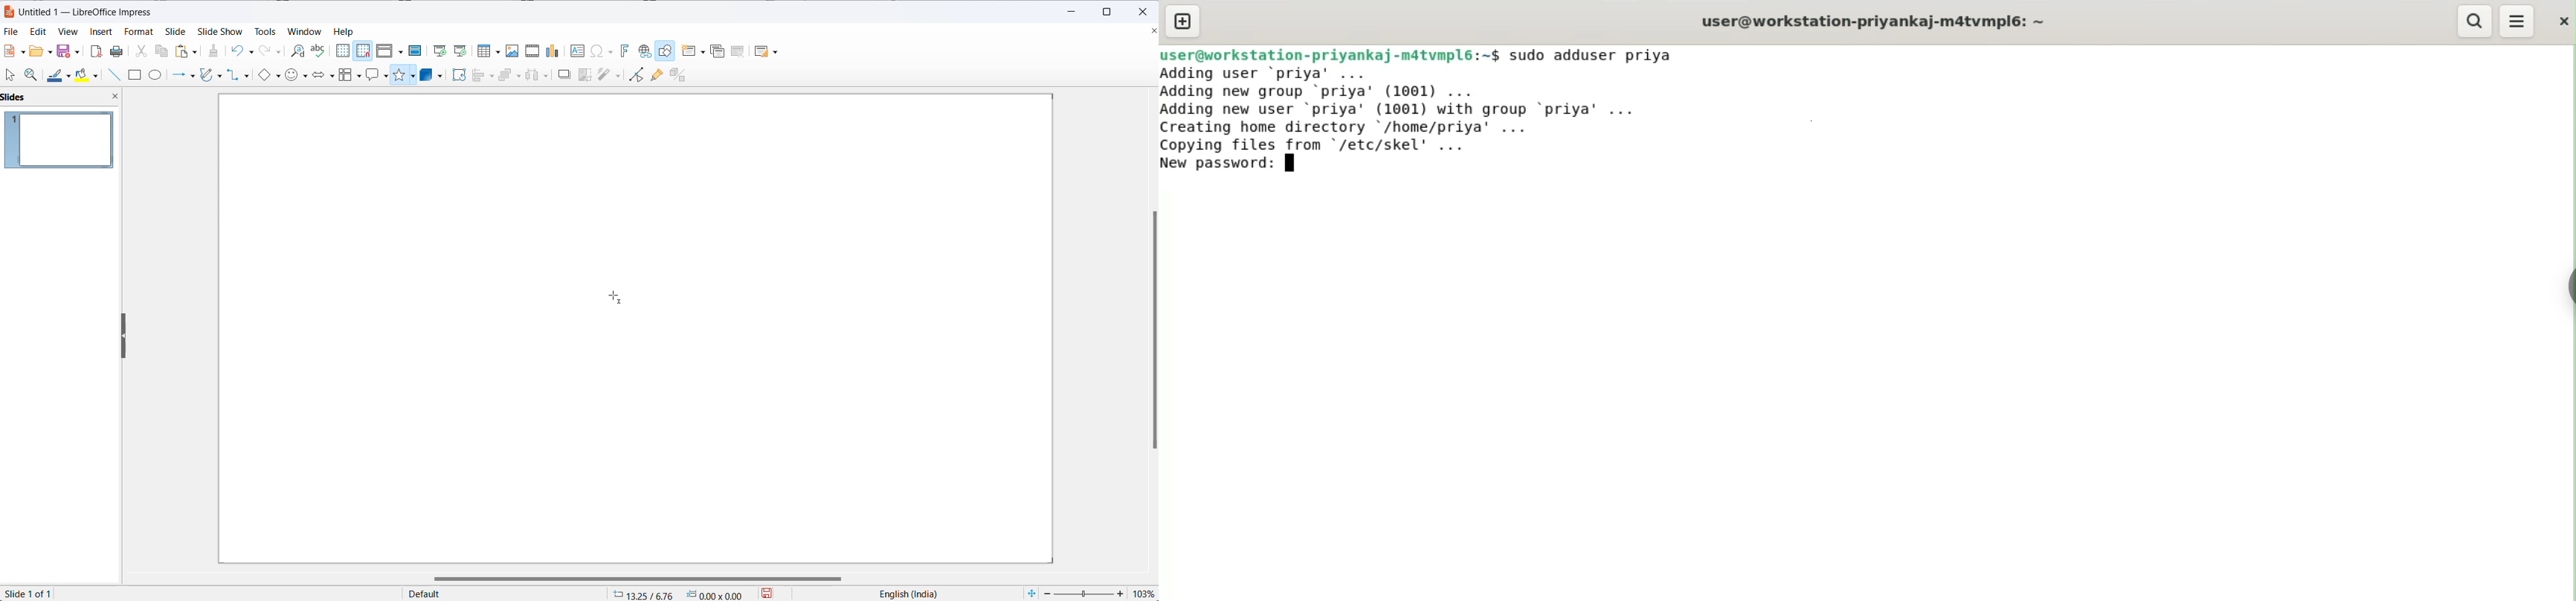  I want to click on new file, so click(17, 51).